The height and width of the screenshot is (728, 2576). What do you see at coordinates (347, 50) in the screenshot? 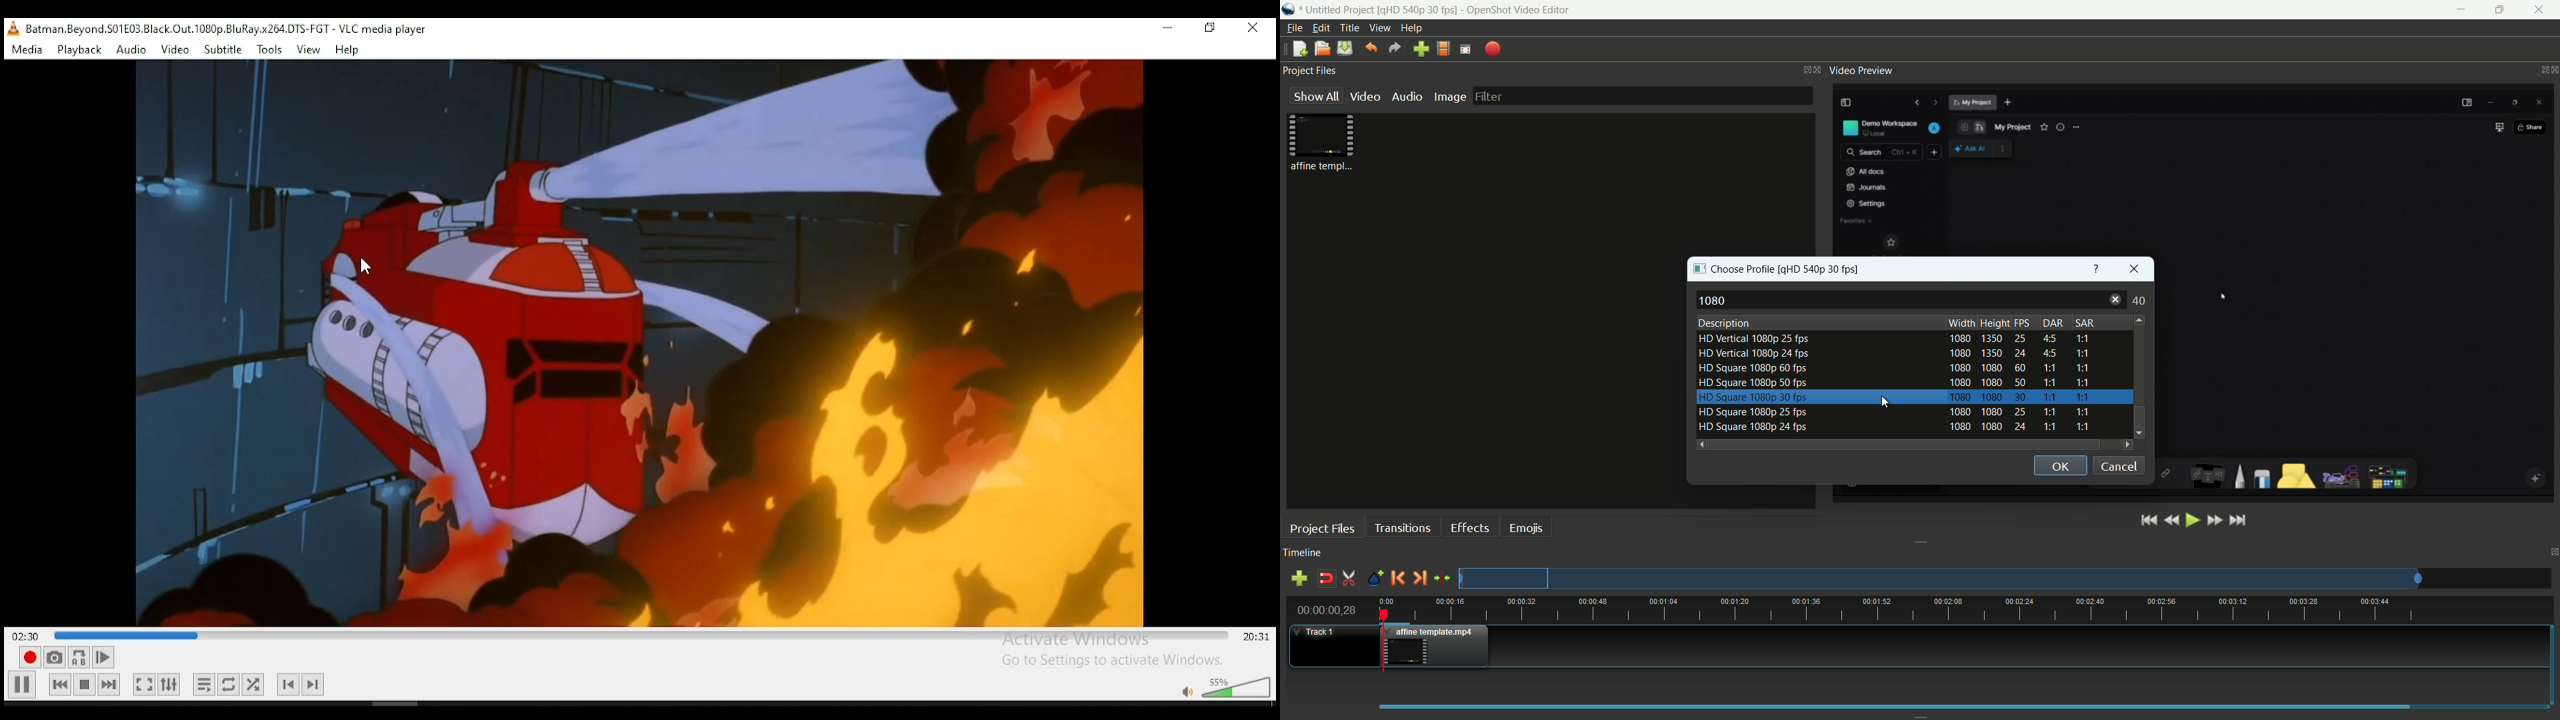
I see `help` at bounding box center [347, 50].